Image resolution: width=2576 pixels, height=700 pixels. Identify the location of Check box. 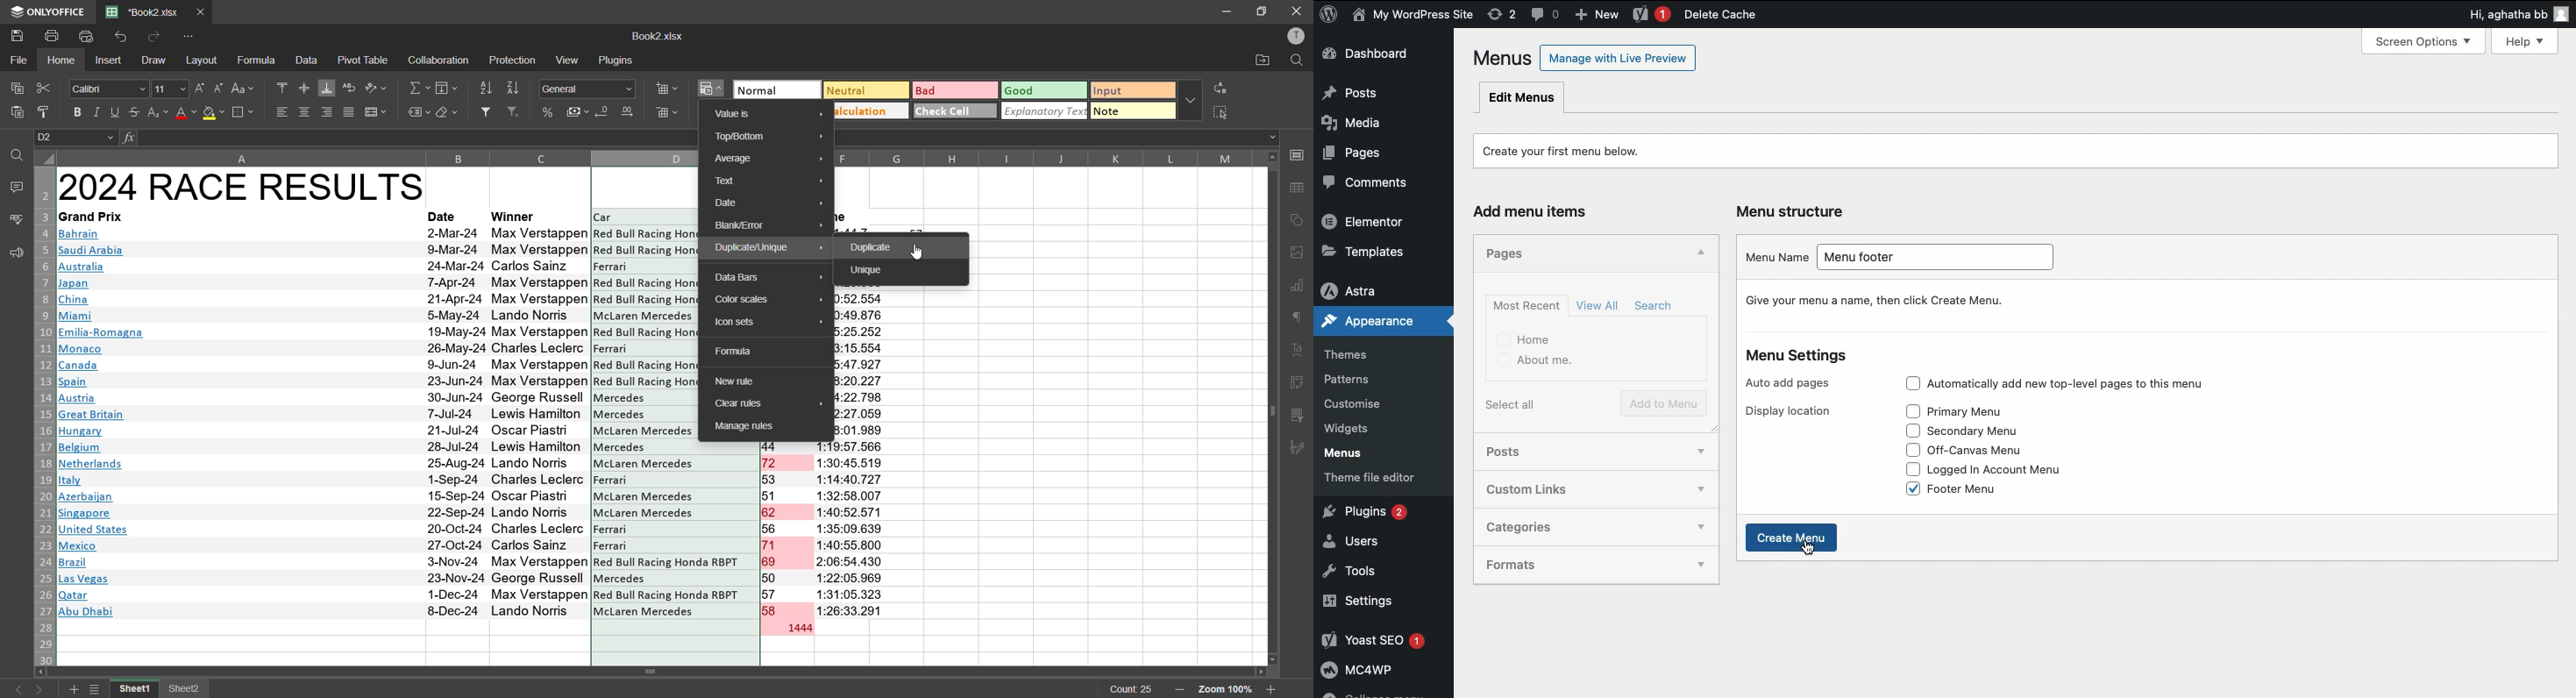
(1907, 470).